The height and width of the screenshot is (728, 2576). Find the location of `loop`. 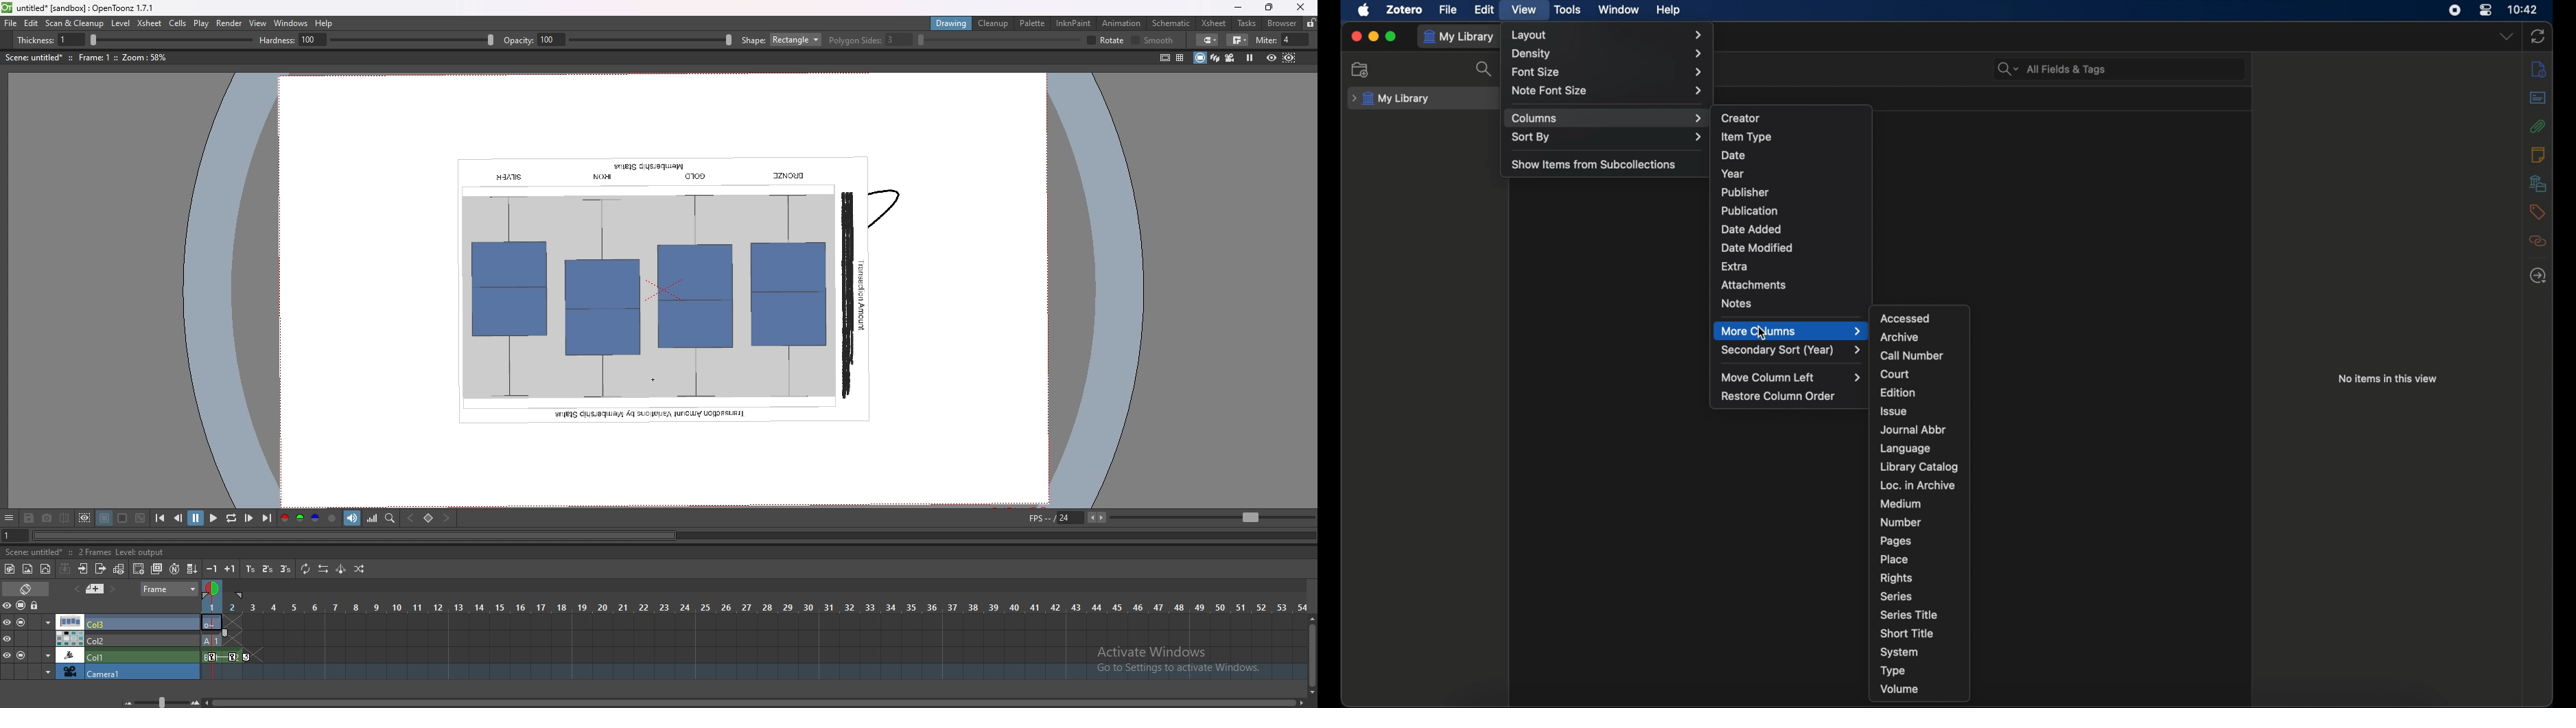

loop is located at coordinates (231, 519).